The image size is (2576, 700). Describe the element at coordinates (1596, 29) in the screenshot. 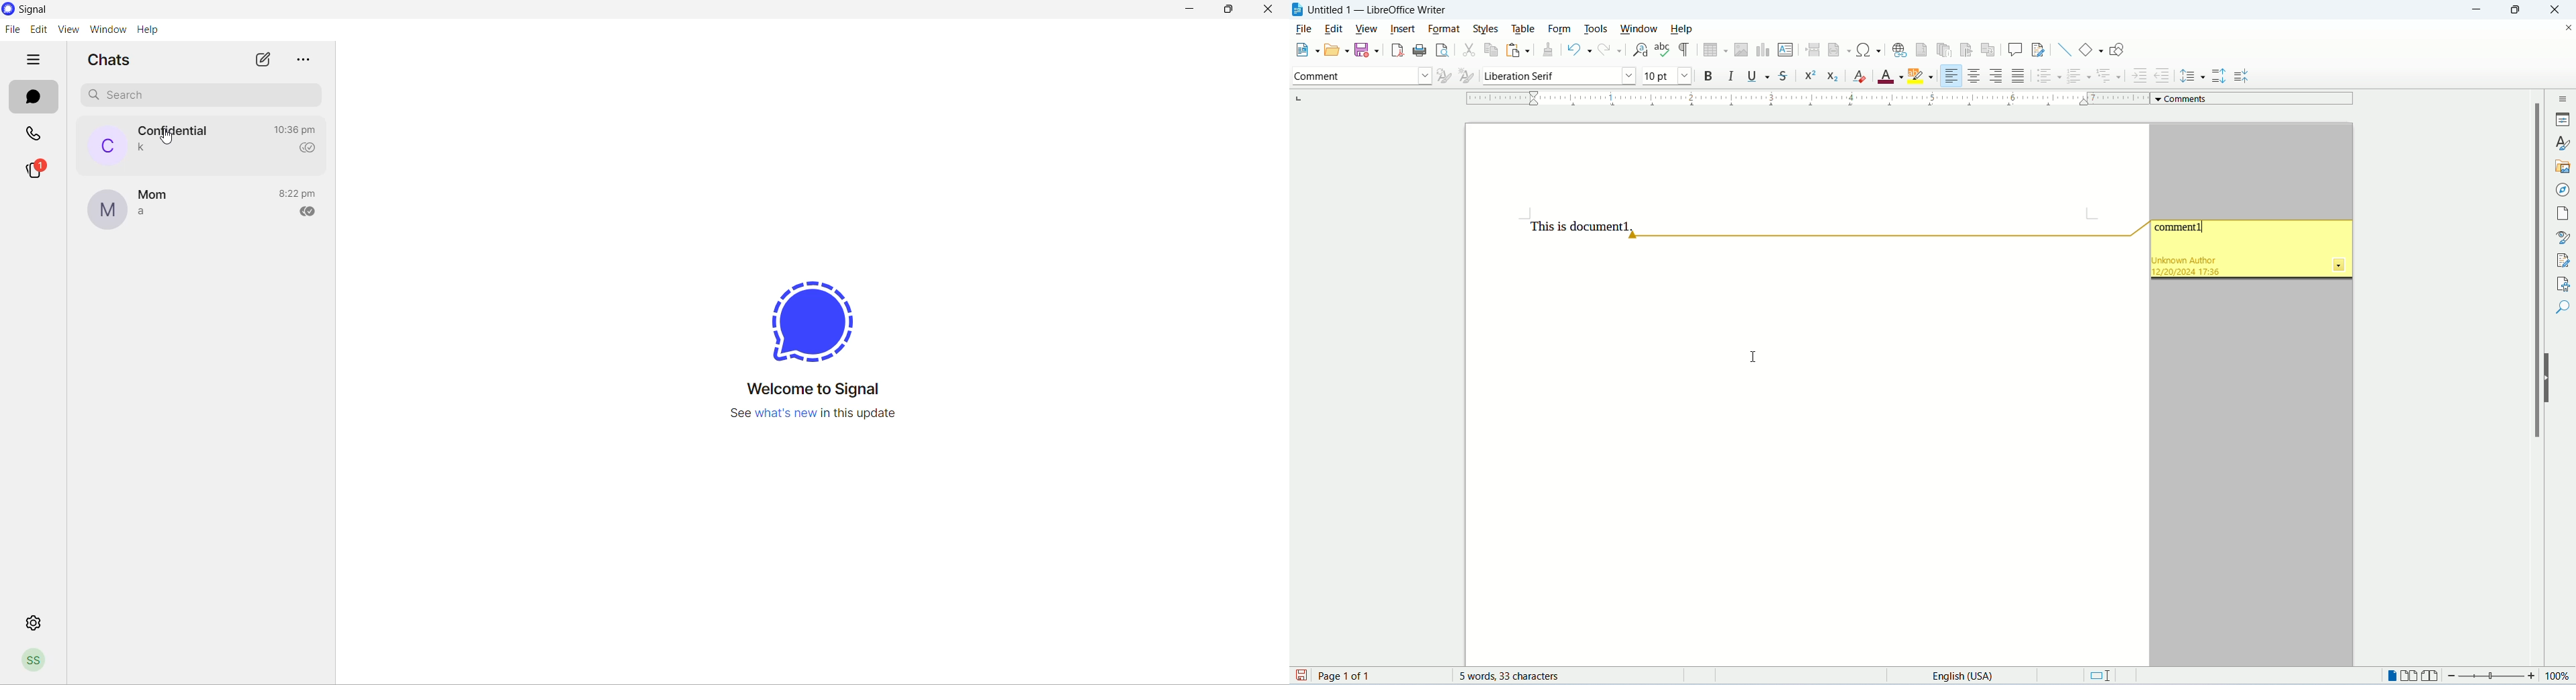

I see `tools` at that location.